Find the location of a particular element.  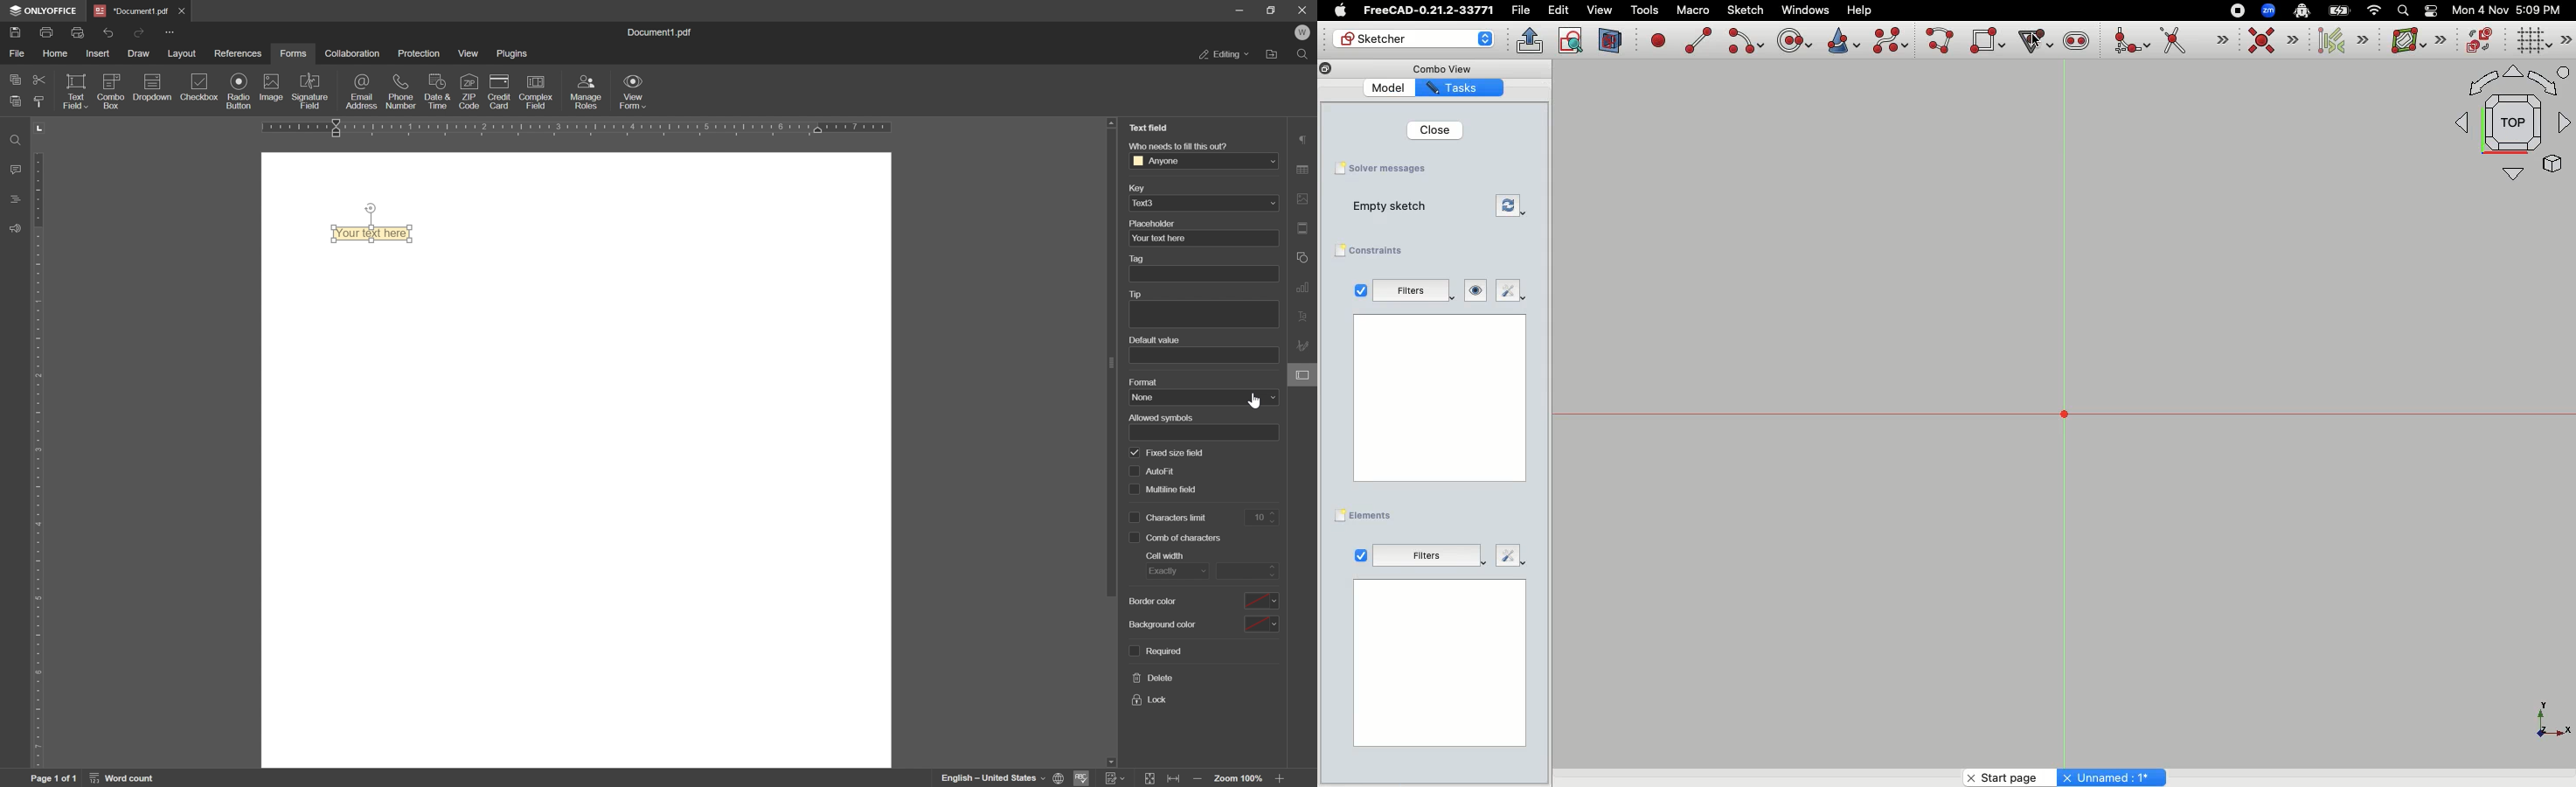

comments is located at coordinates (13, 168).